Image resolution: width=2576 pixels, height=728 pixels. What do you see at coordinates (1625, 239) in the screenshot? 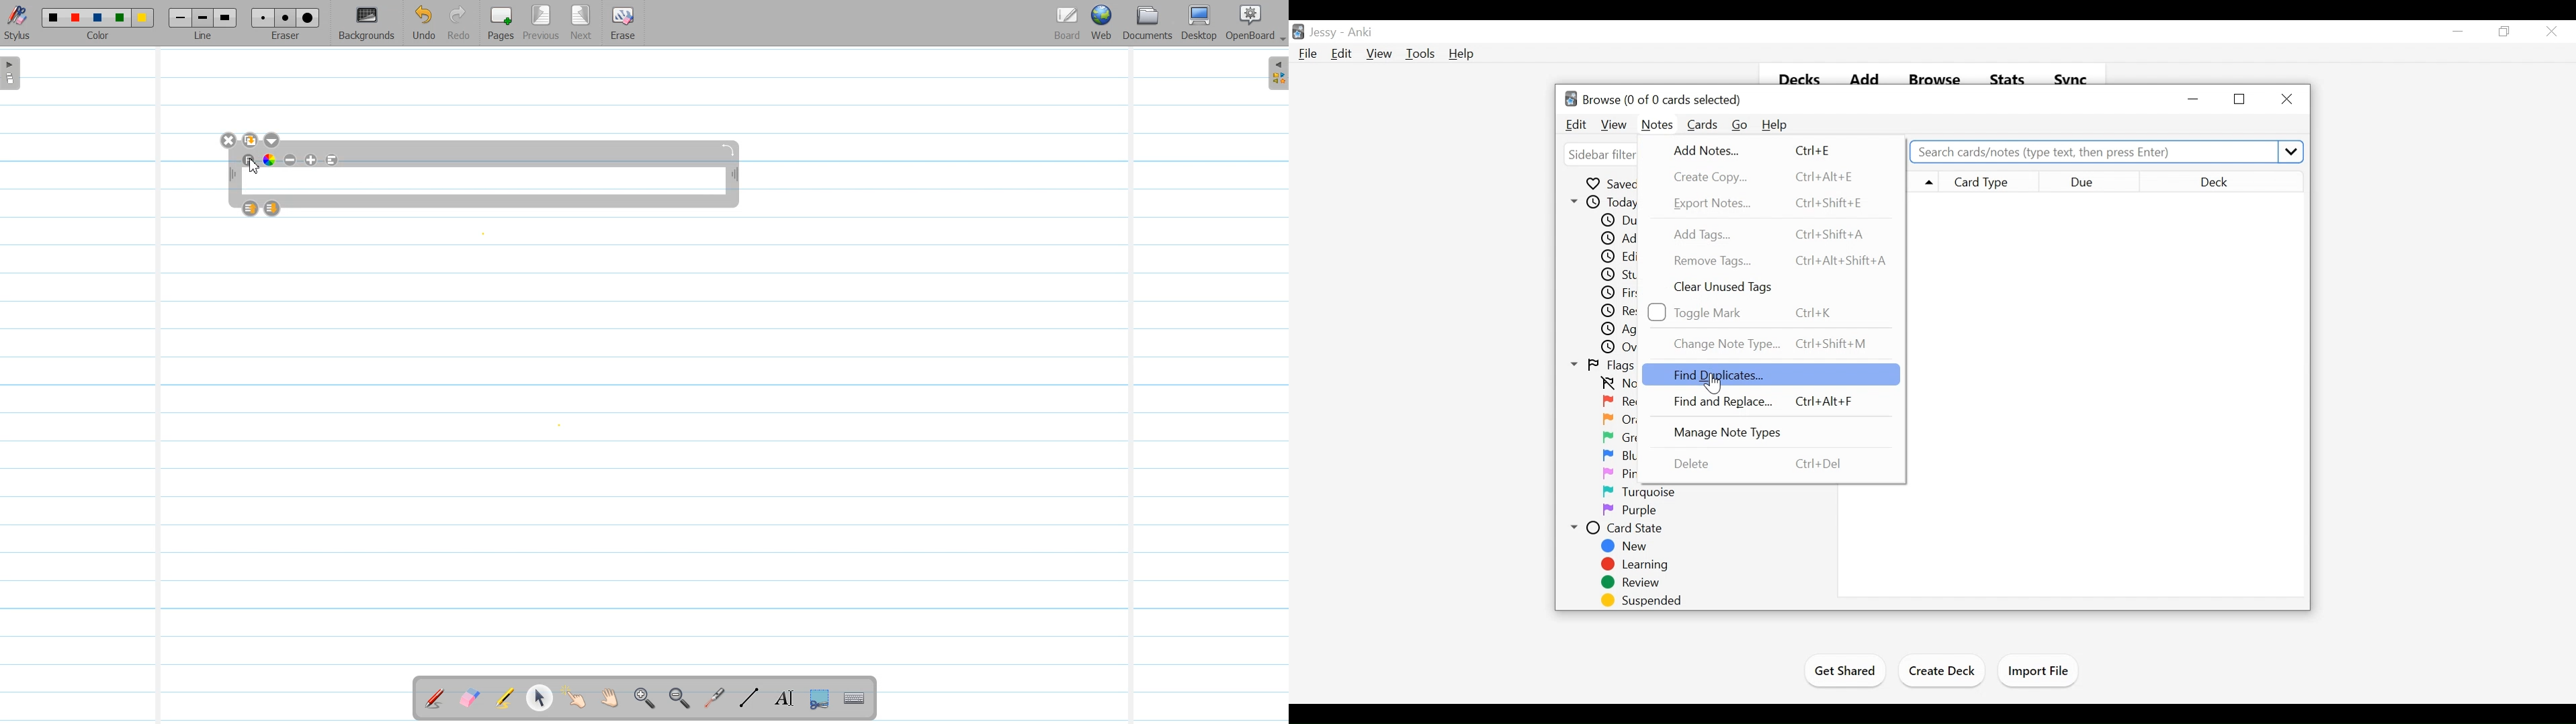
I see `Added` at bounding box center [1625, 239].